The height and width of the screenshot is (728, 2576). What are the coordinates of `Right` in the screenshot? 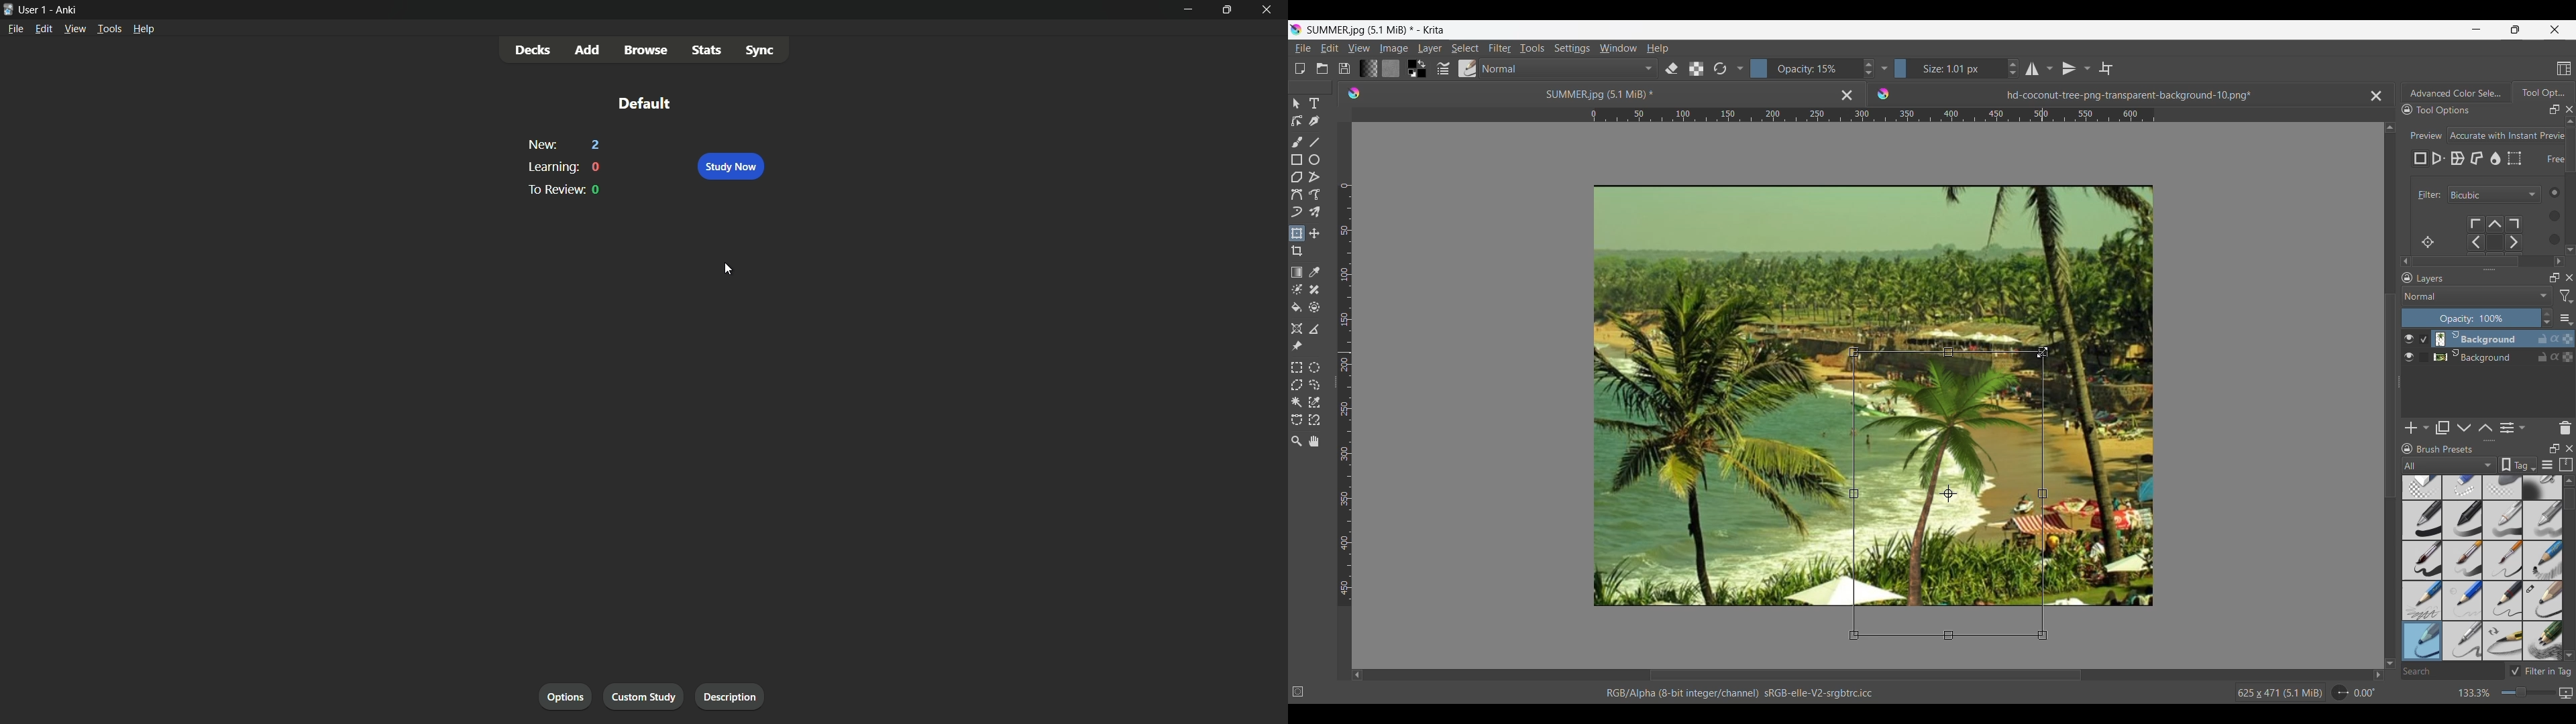 It's located at (2557, 259).